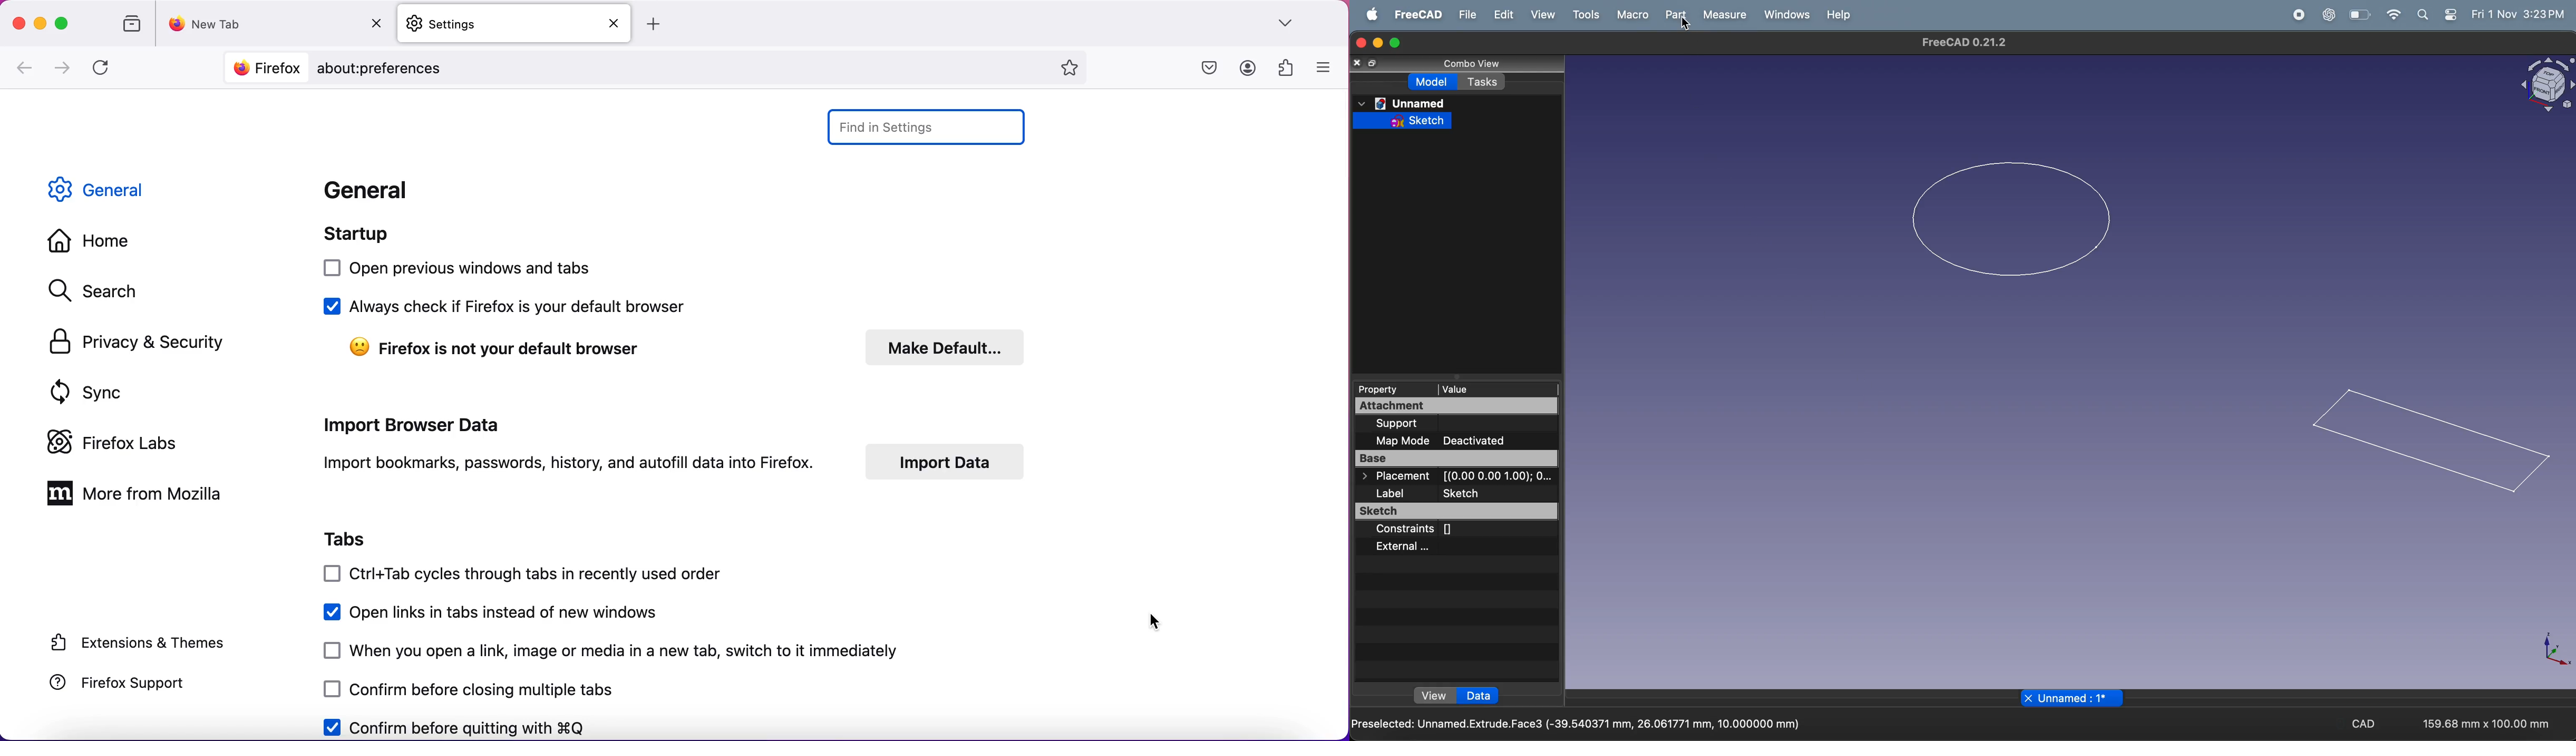  Describe the element at coordinates (419, 421) in the screenshot. I see `import browser data` at that location.